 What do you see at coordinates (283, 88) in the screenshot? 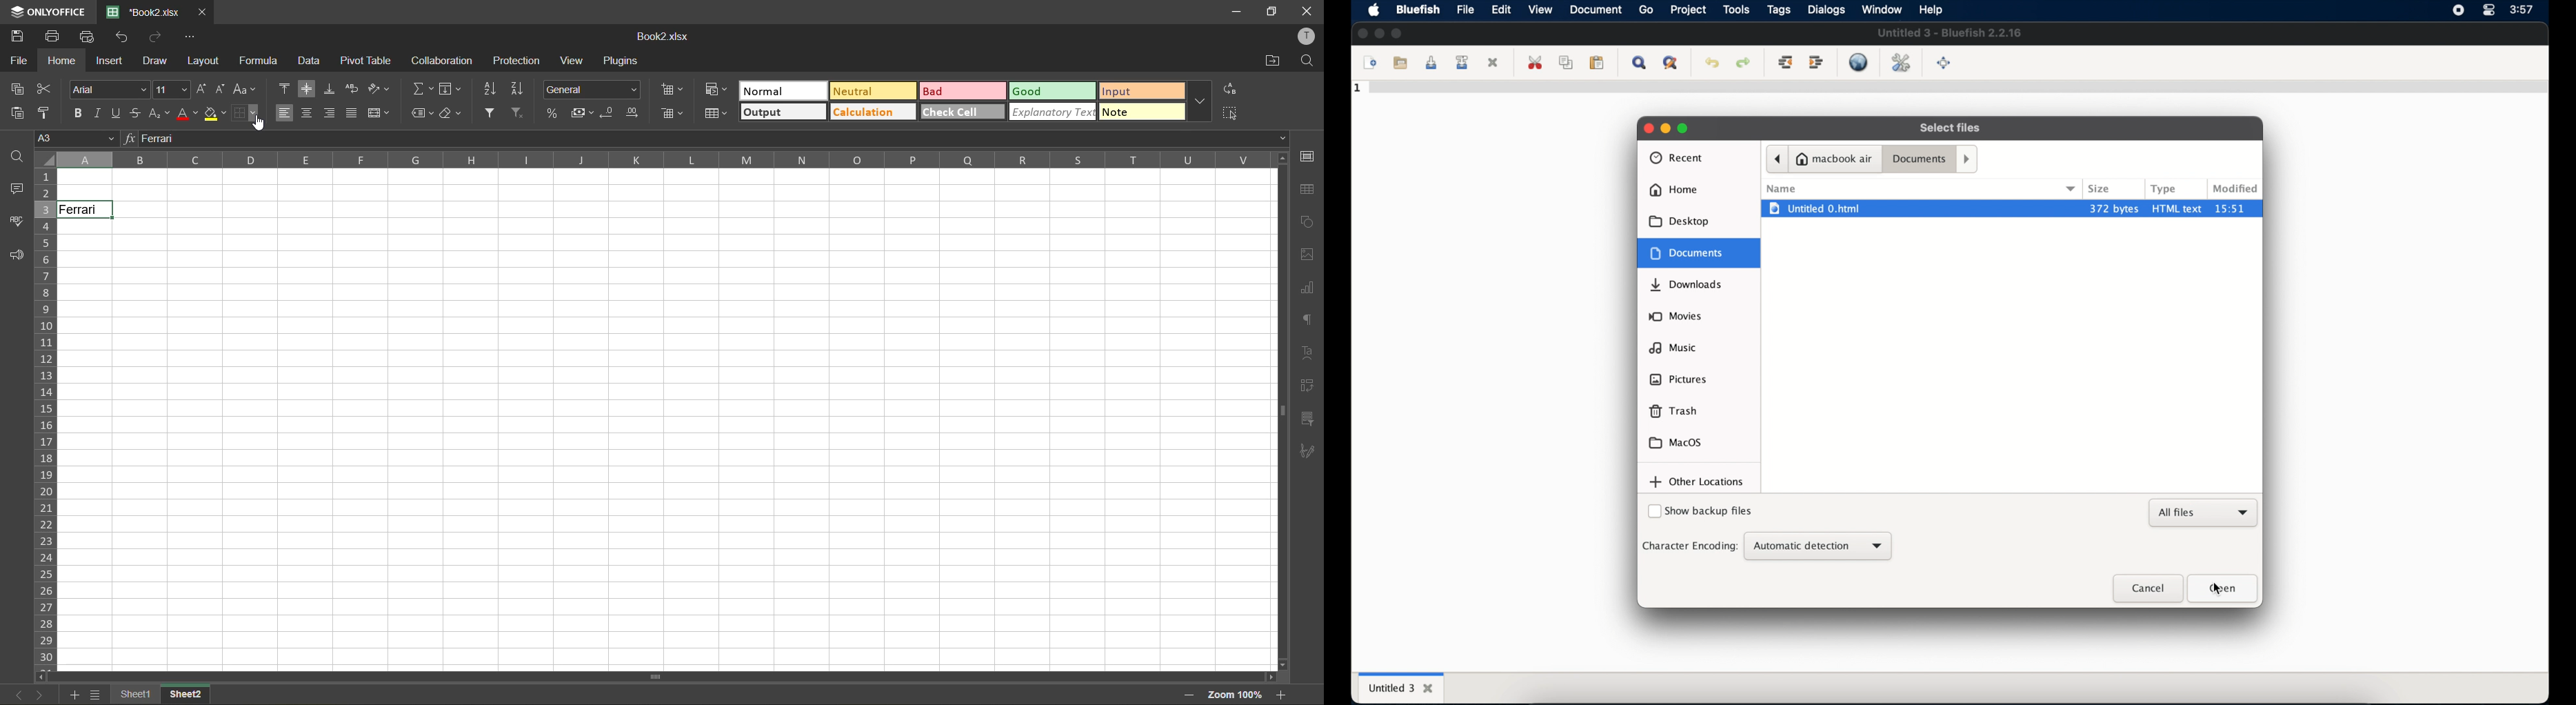
I see `align top` at bounding box center [283, 88].